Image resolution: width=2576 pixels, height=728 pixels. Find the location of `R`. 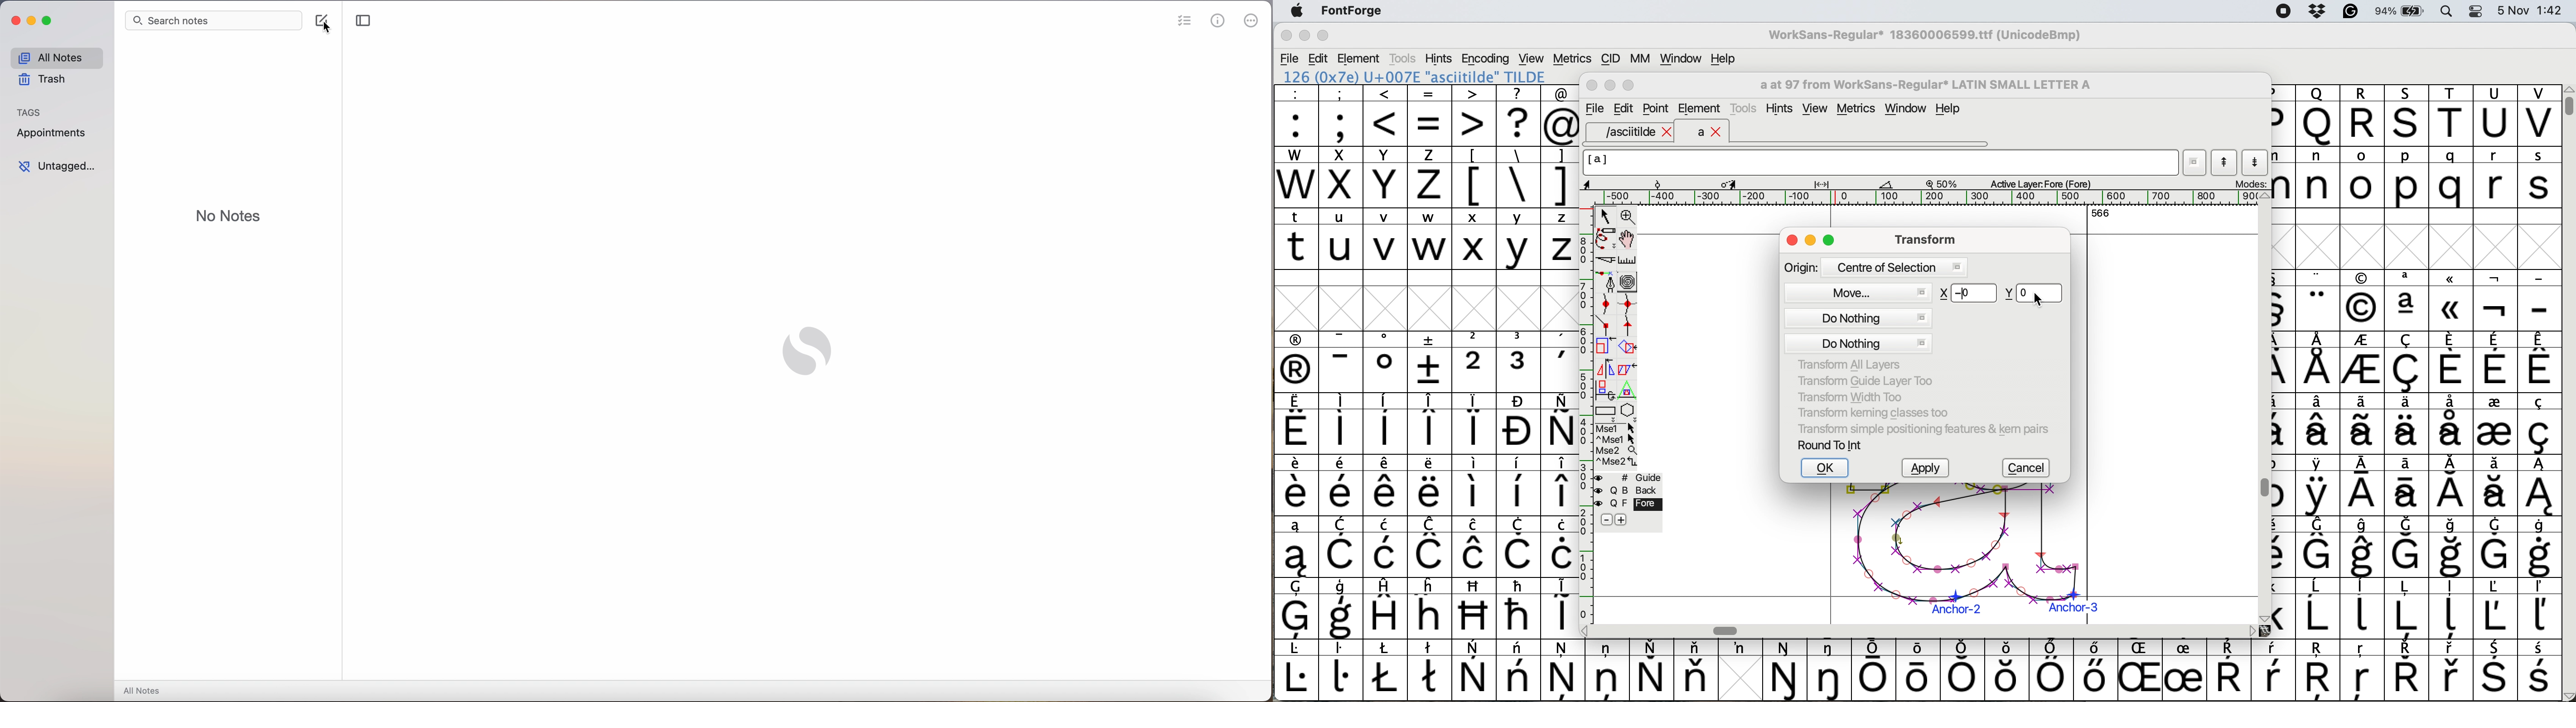

R is located at coordinates (2362, 116).